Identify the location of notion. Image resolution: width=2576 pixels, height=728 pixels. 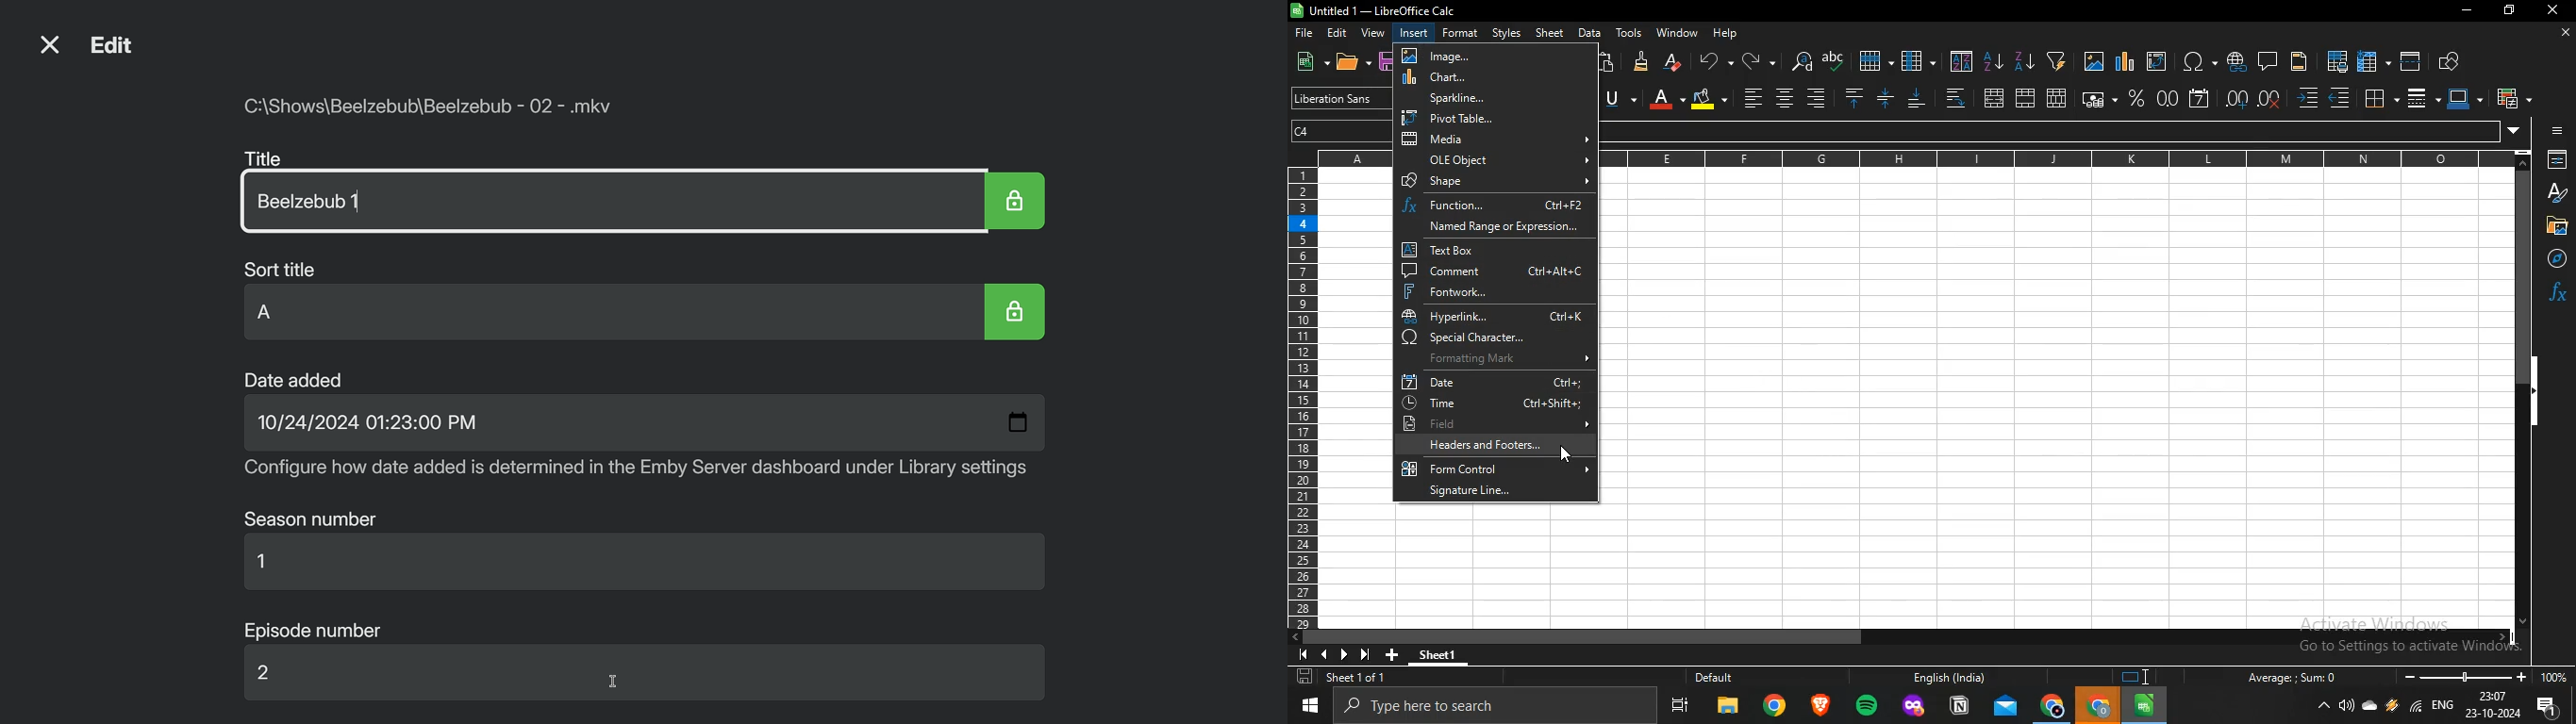
(1959, 707).